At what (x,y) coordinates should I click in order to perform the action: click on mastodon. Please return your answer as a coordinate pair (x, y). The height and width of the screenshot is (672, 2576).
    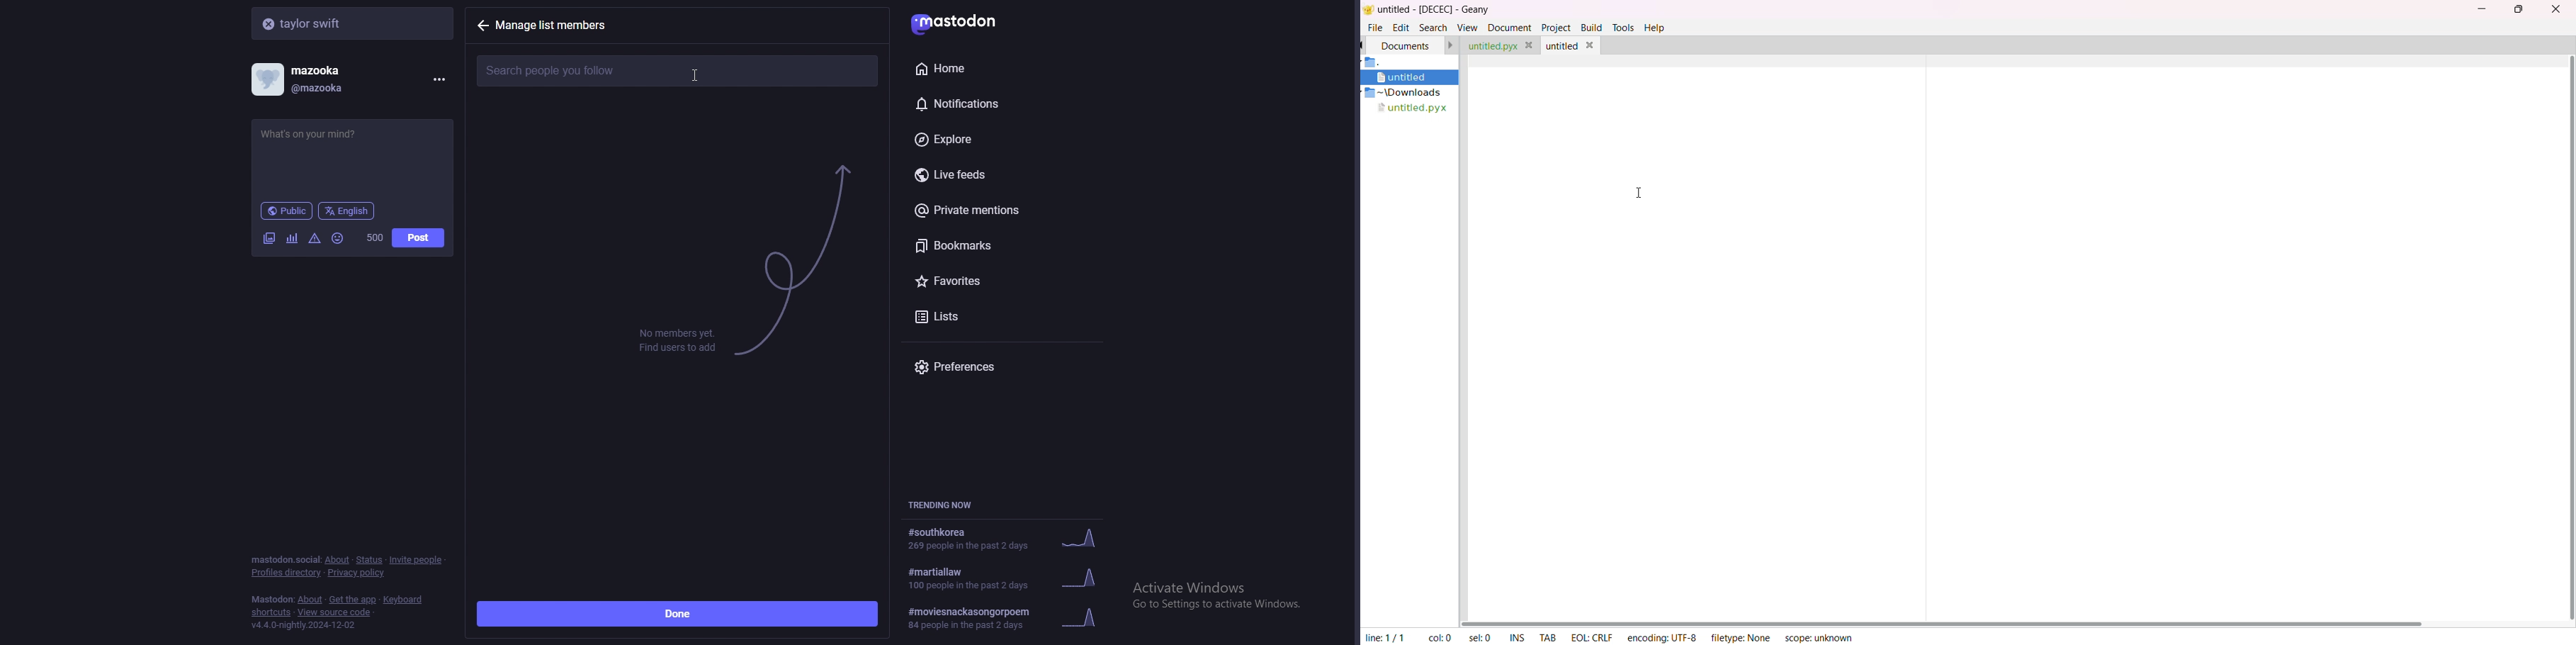
    Looking at the image, I should click on (272, 600).